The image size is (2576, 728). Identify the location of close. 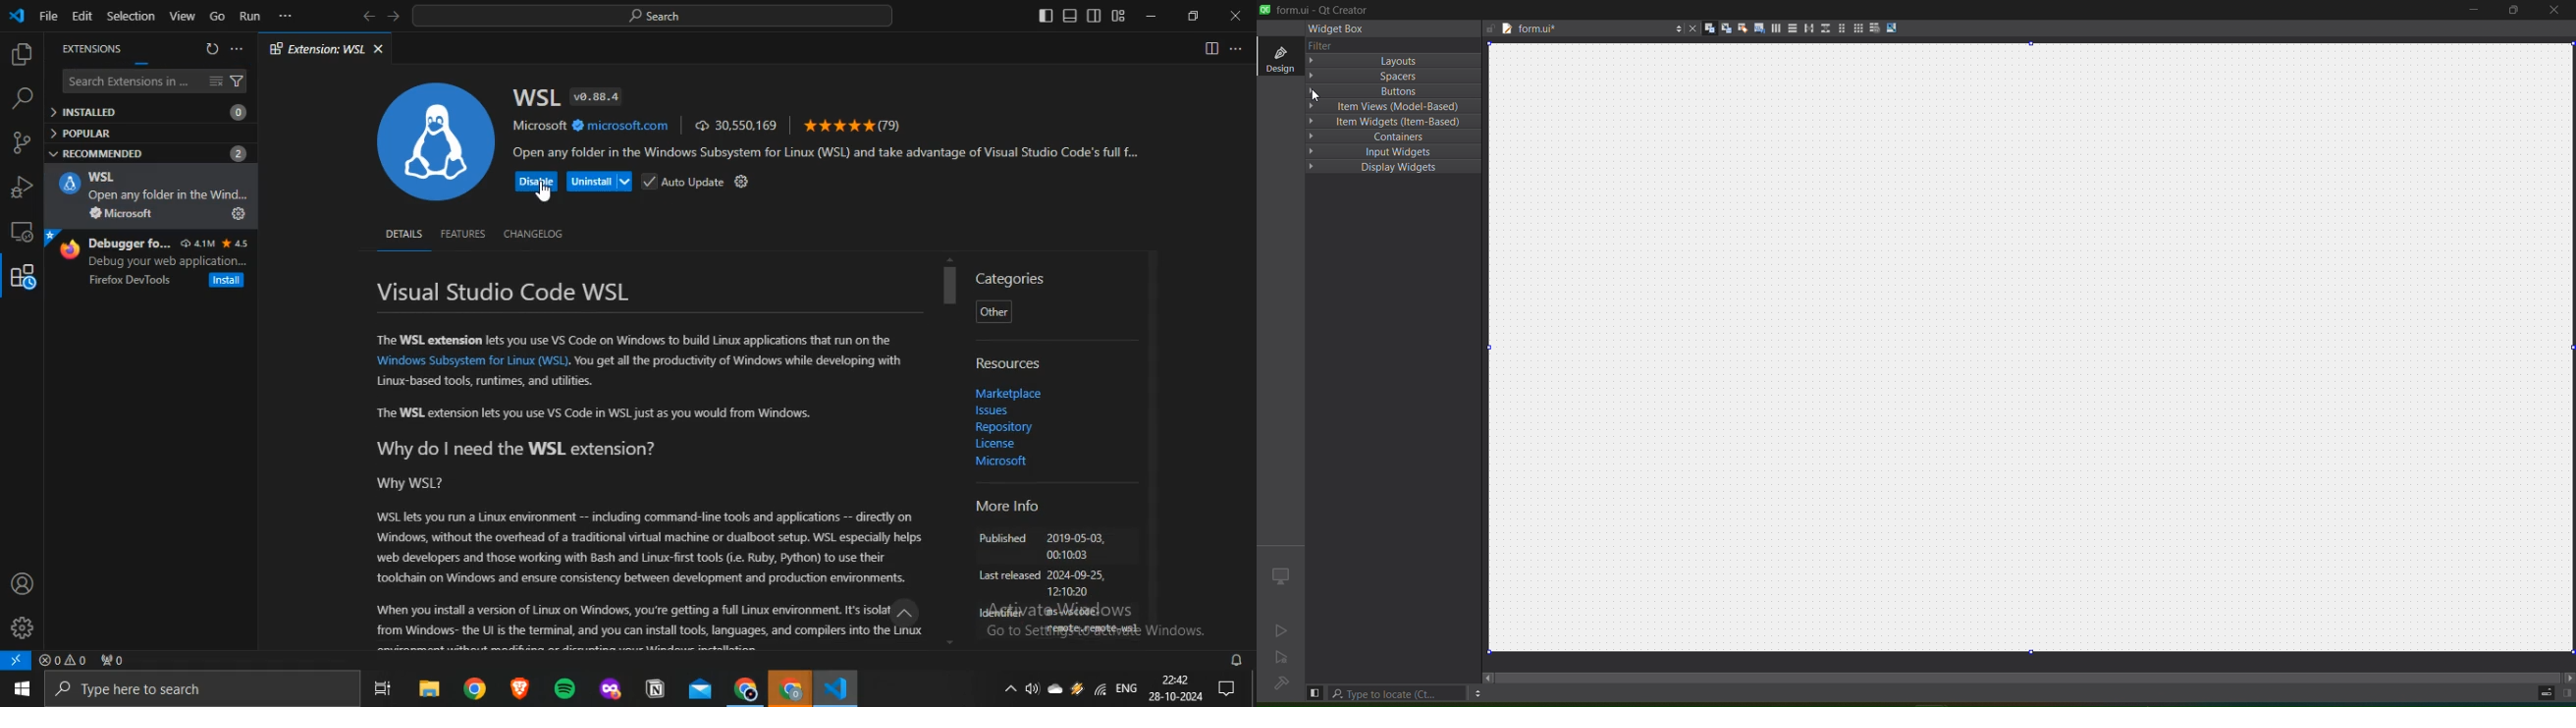
(1235, 16).